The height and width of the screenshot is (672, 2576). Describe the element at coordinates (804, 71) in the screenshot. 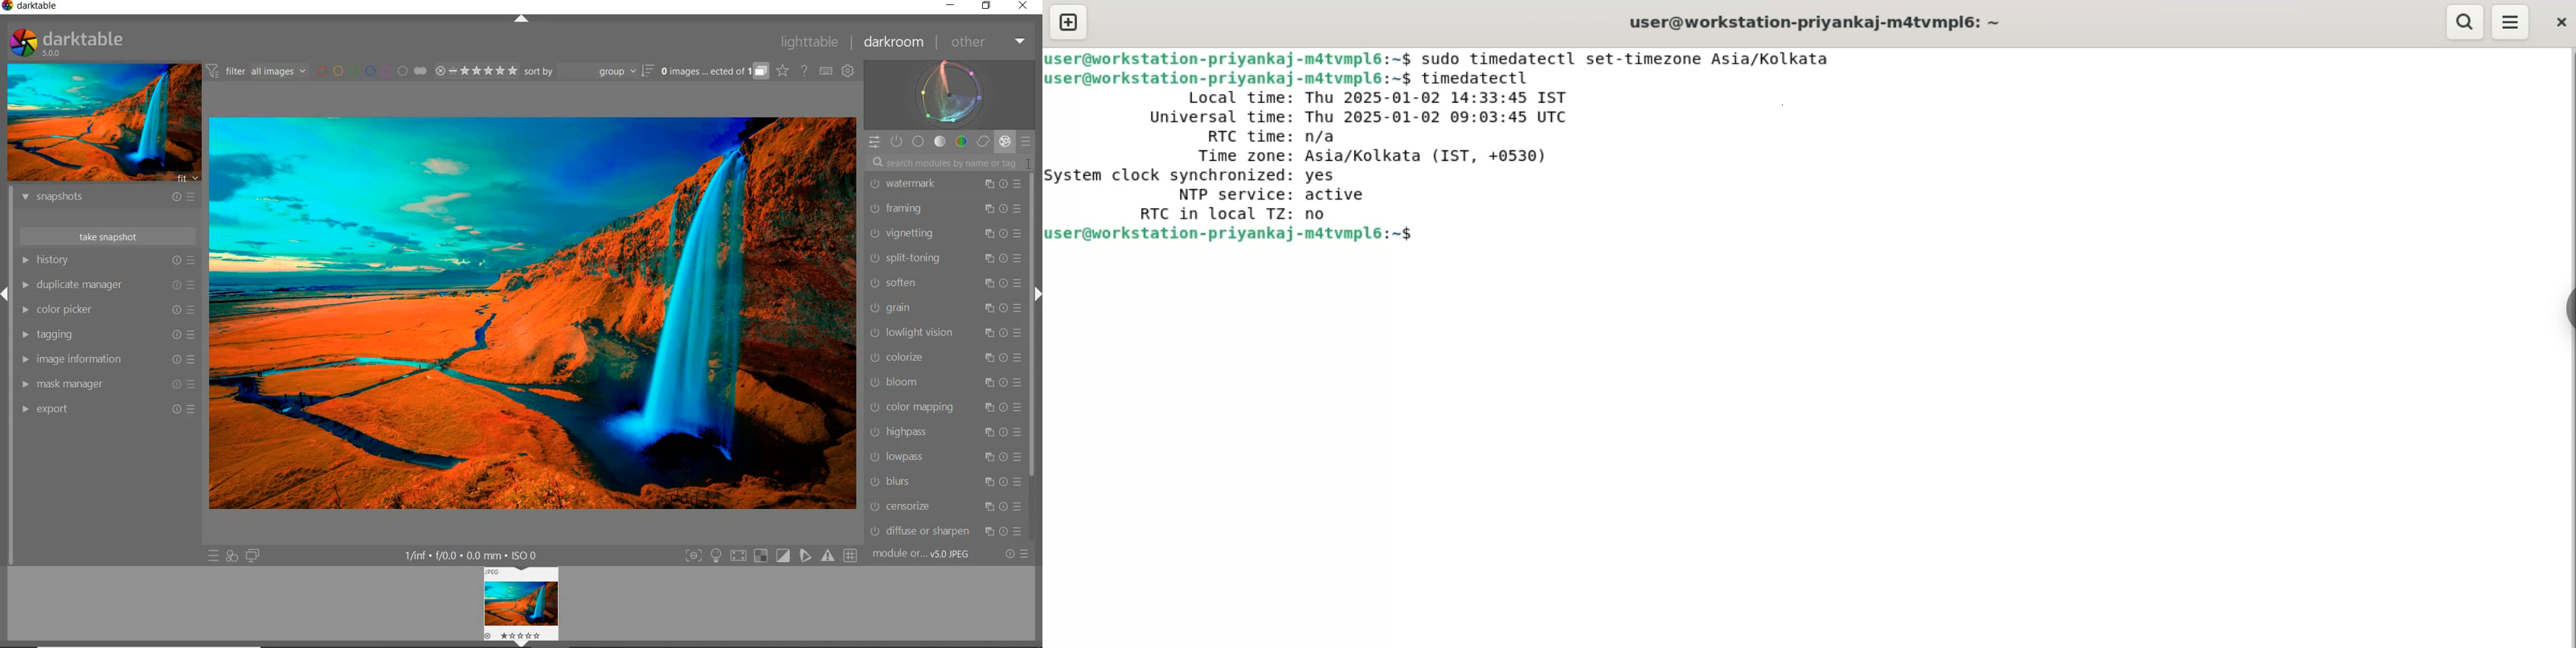

I see `HELP ONLINE` at that location.